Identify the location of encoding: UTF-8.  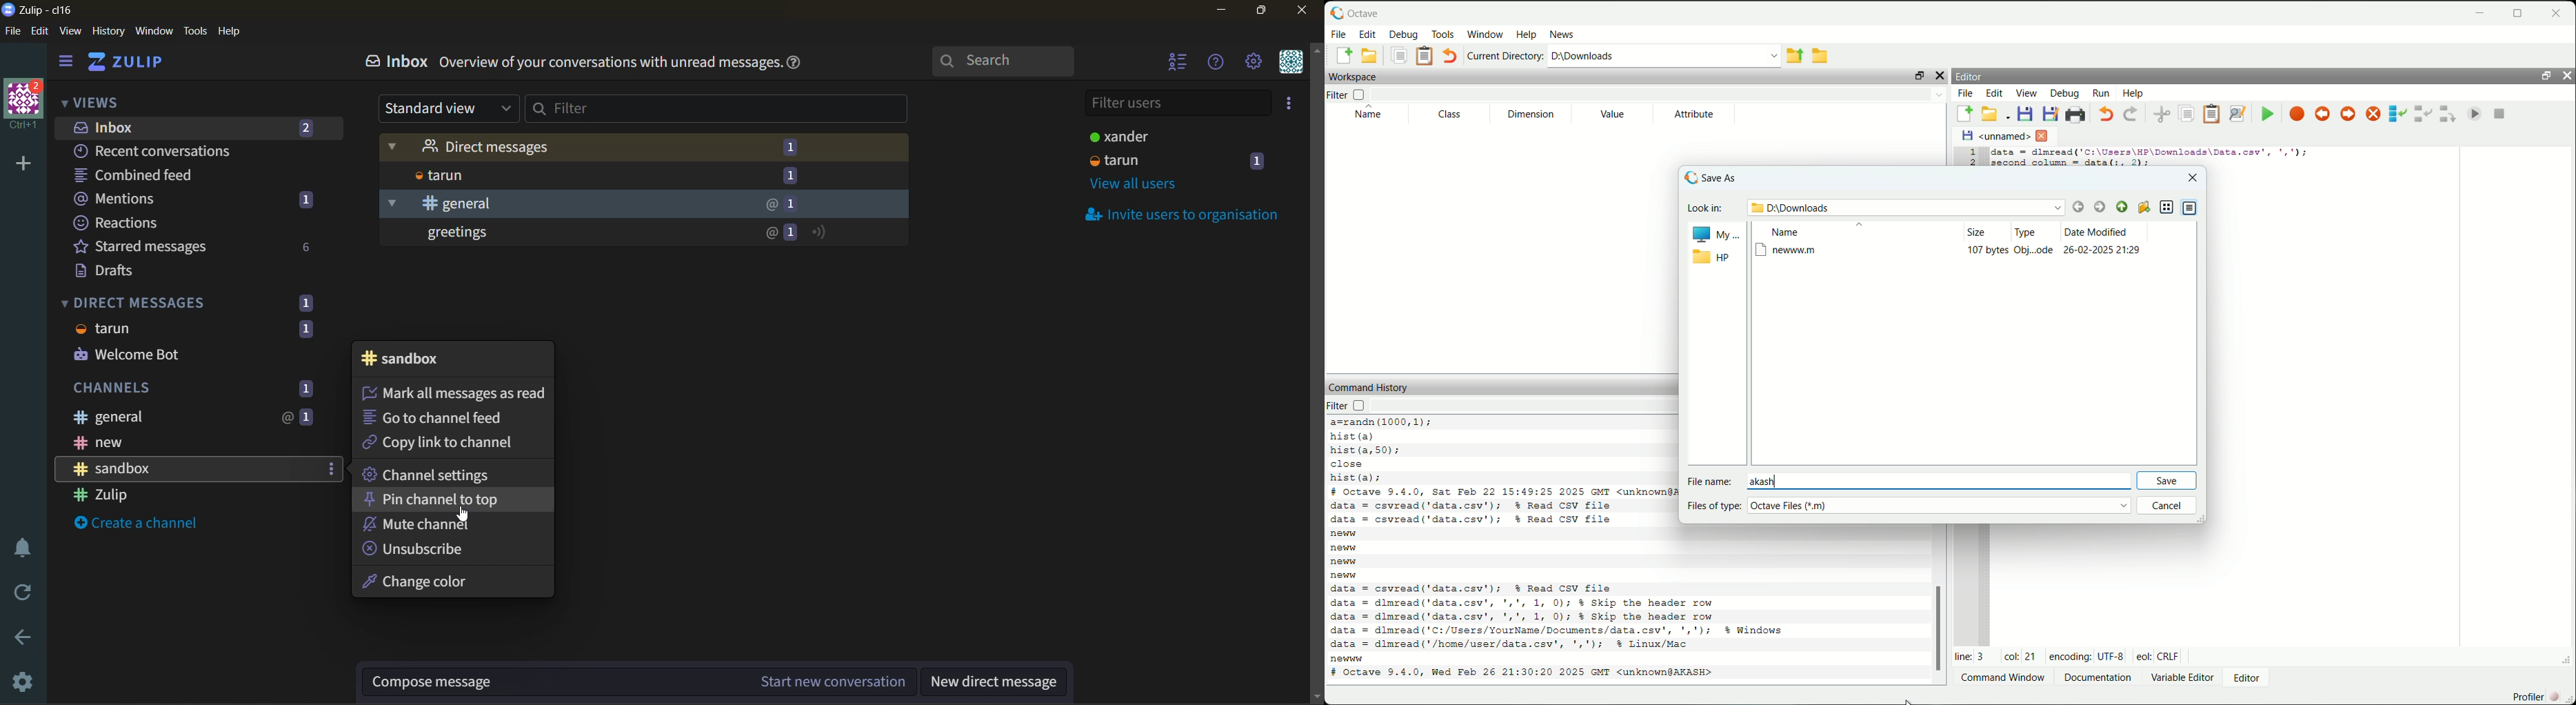
(2087, 655).